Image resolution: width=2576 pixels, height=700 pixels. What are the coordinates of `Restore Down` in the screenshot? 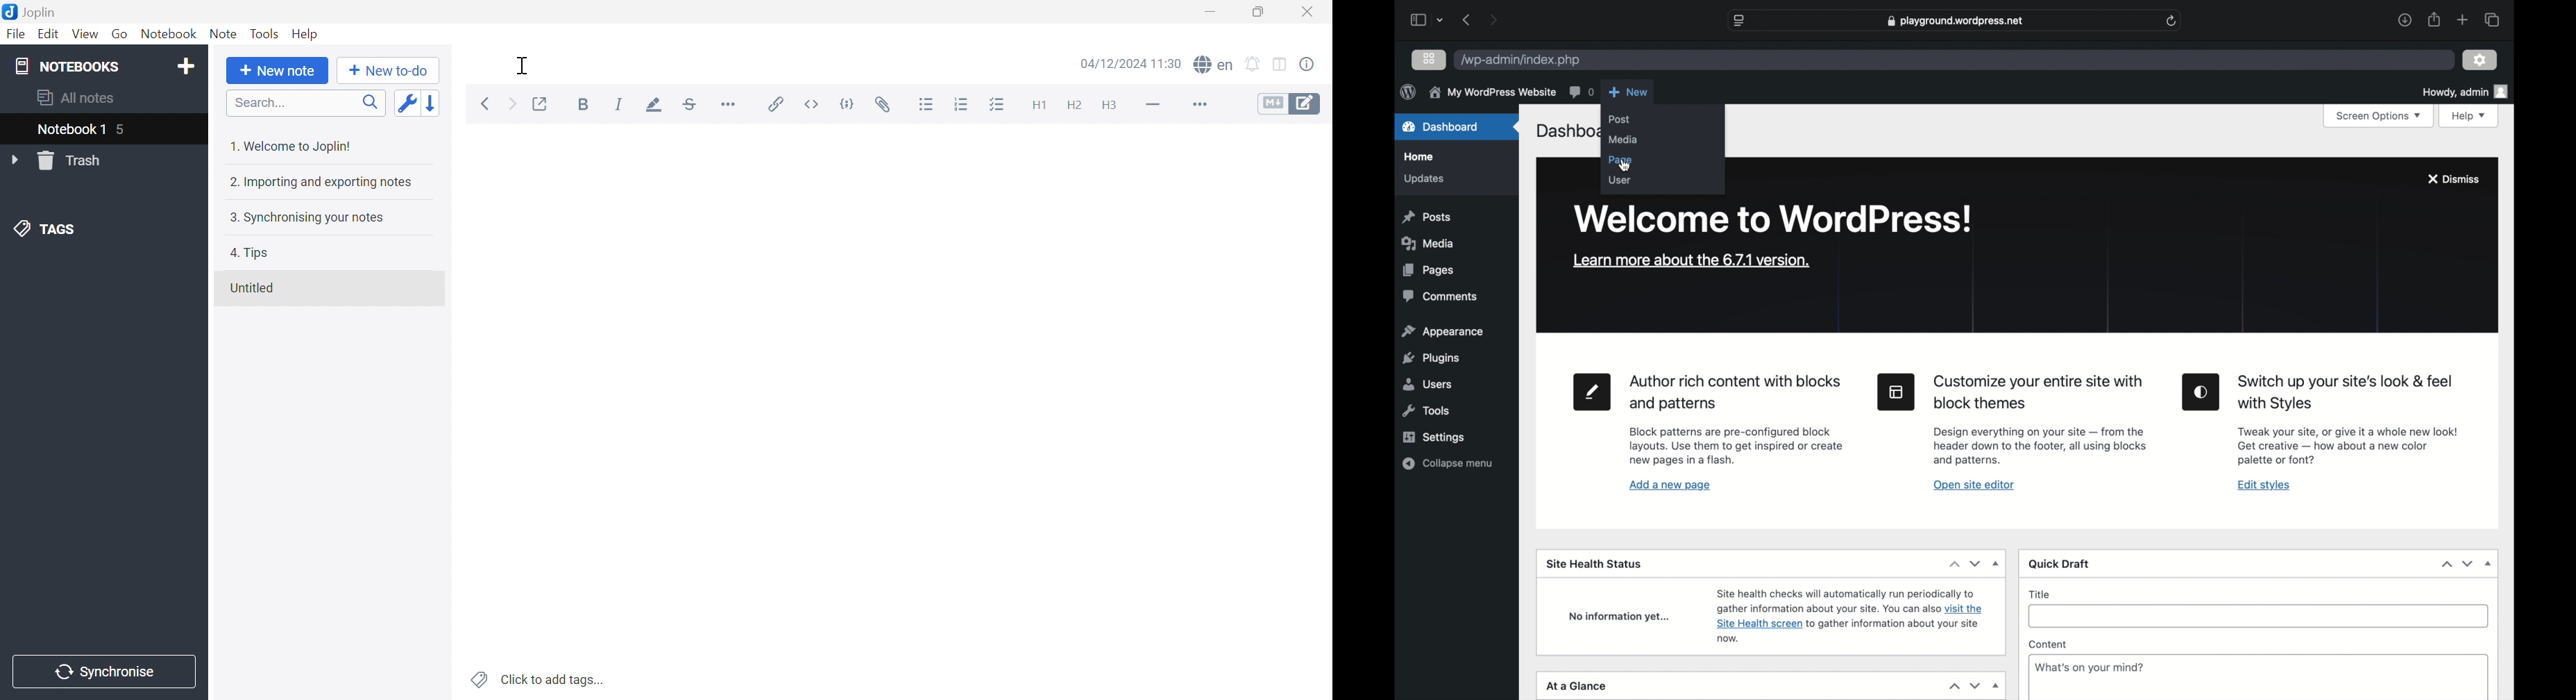 It's located at (1259, 12).